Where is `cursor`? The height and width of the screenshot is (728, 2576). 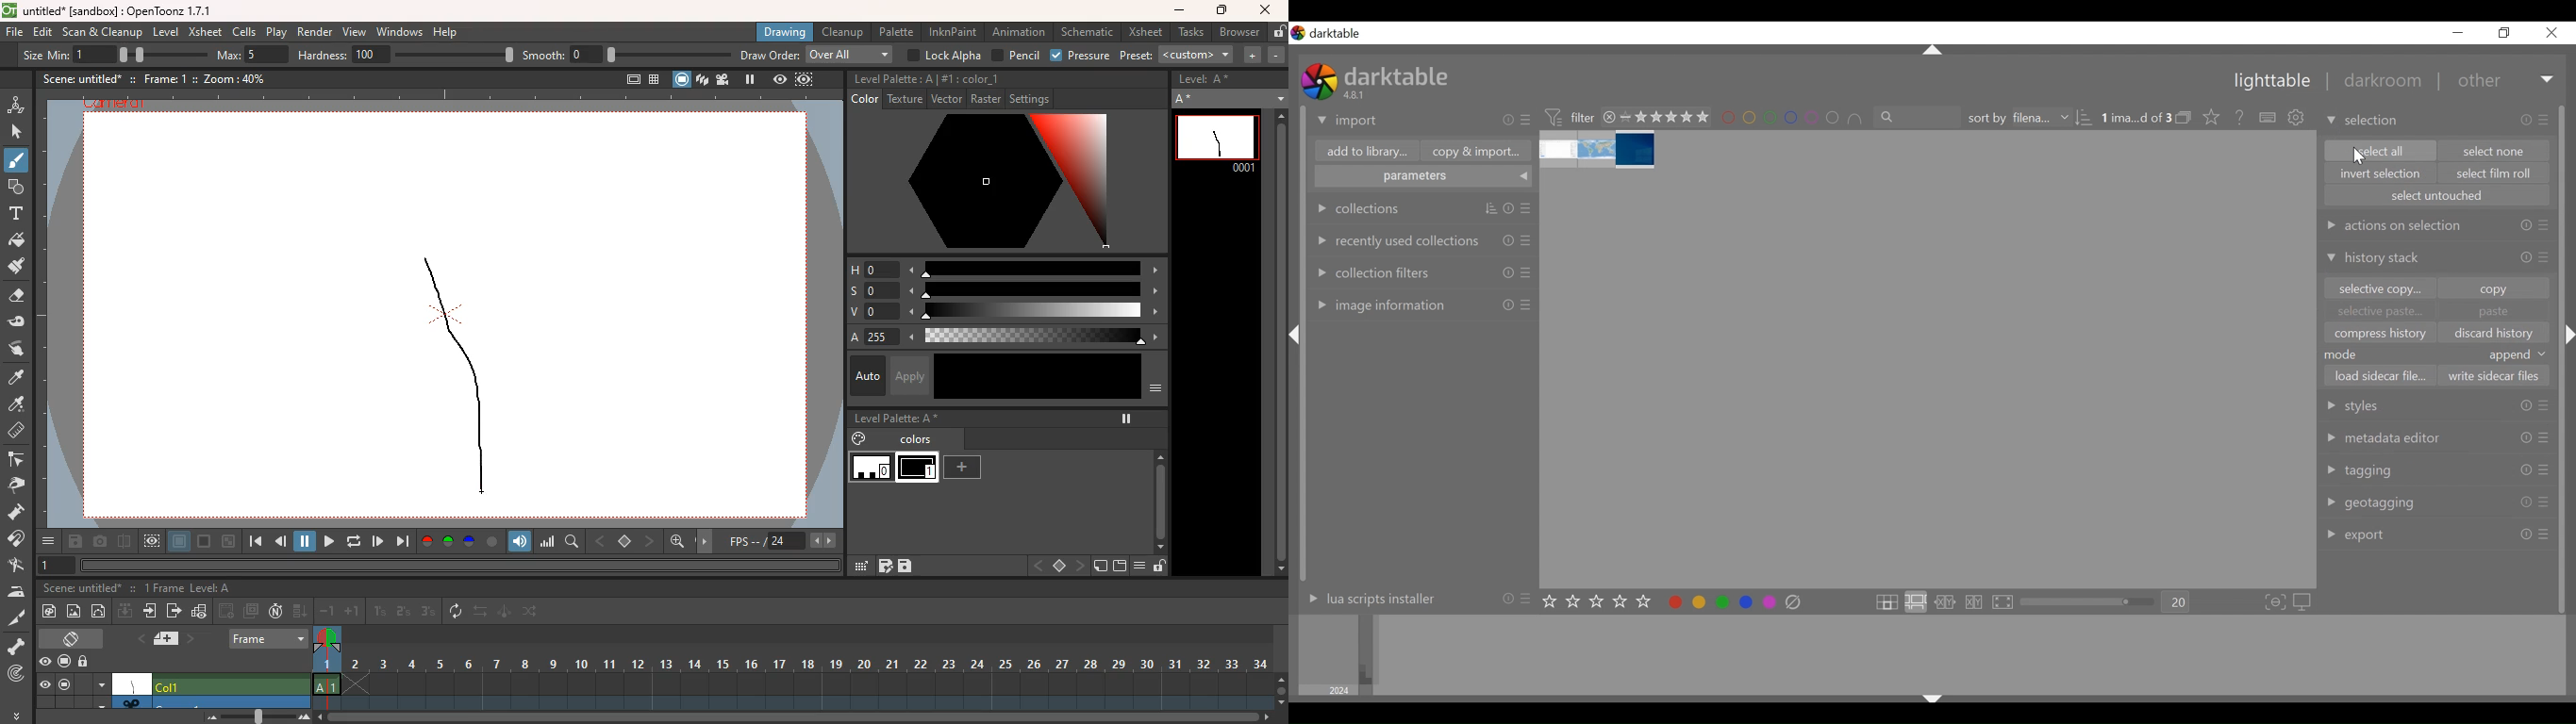 cursor is located at coordinates (2362, 158).